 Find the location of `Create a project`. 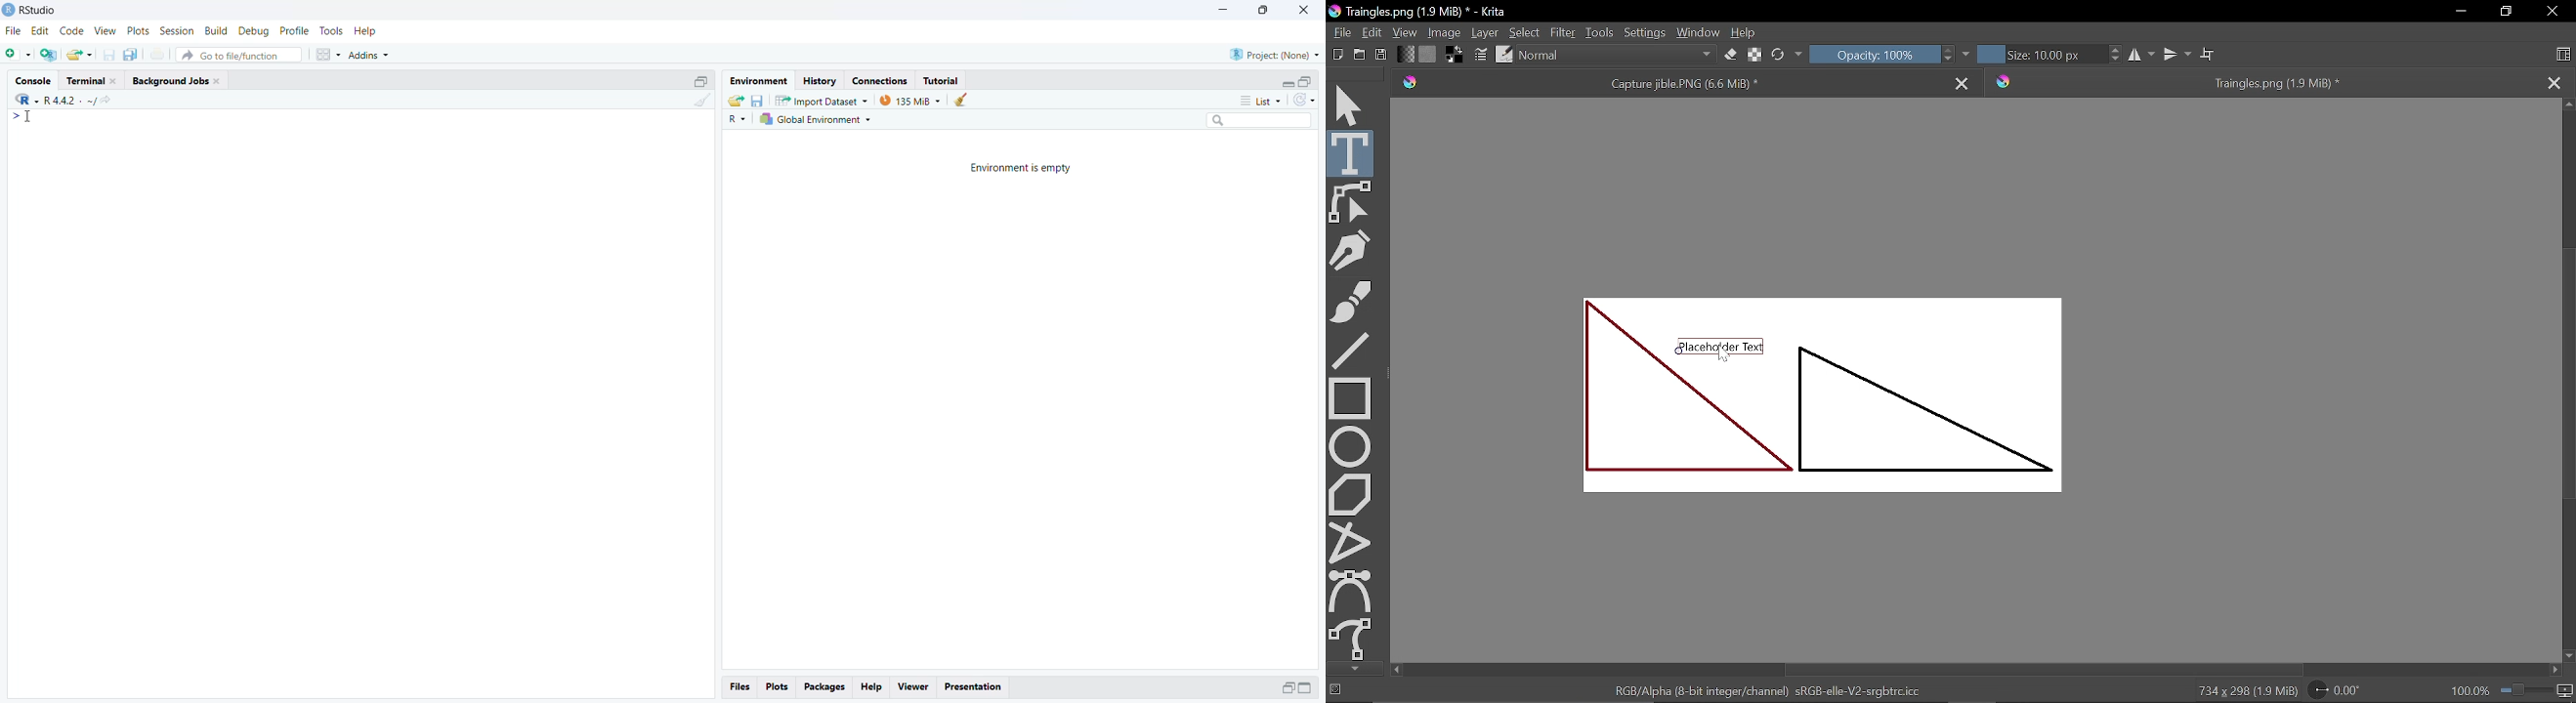

Create a project is located at coordinates (49, 54).